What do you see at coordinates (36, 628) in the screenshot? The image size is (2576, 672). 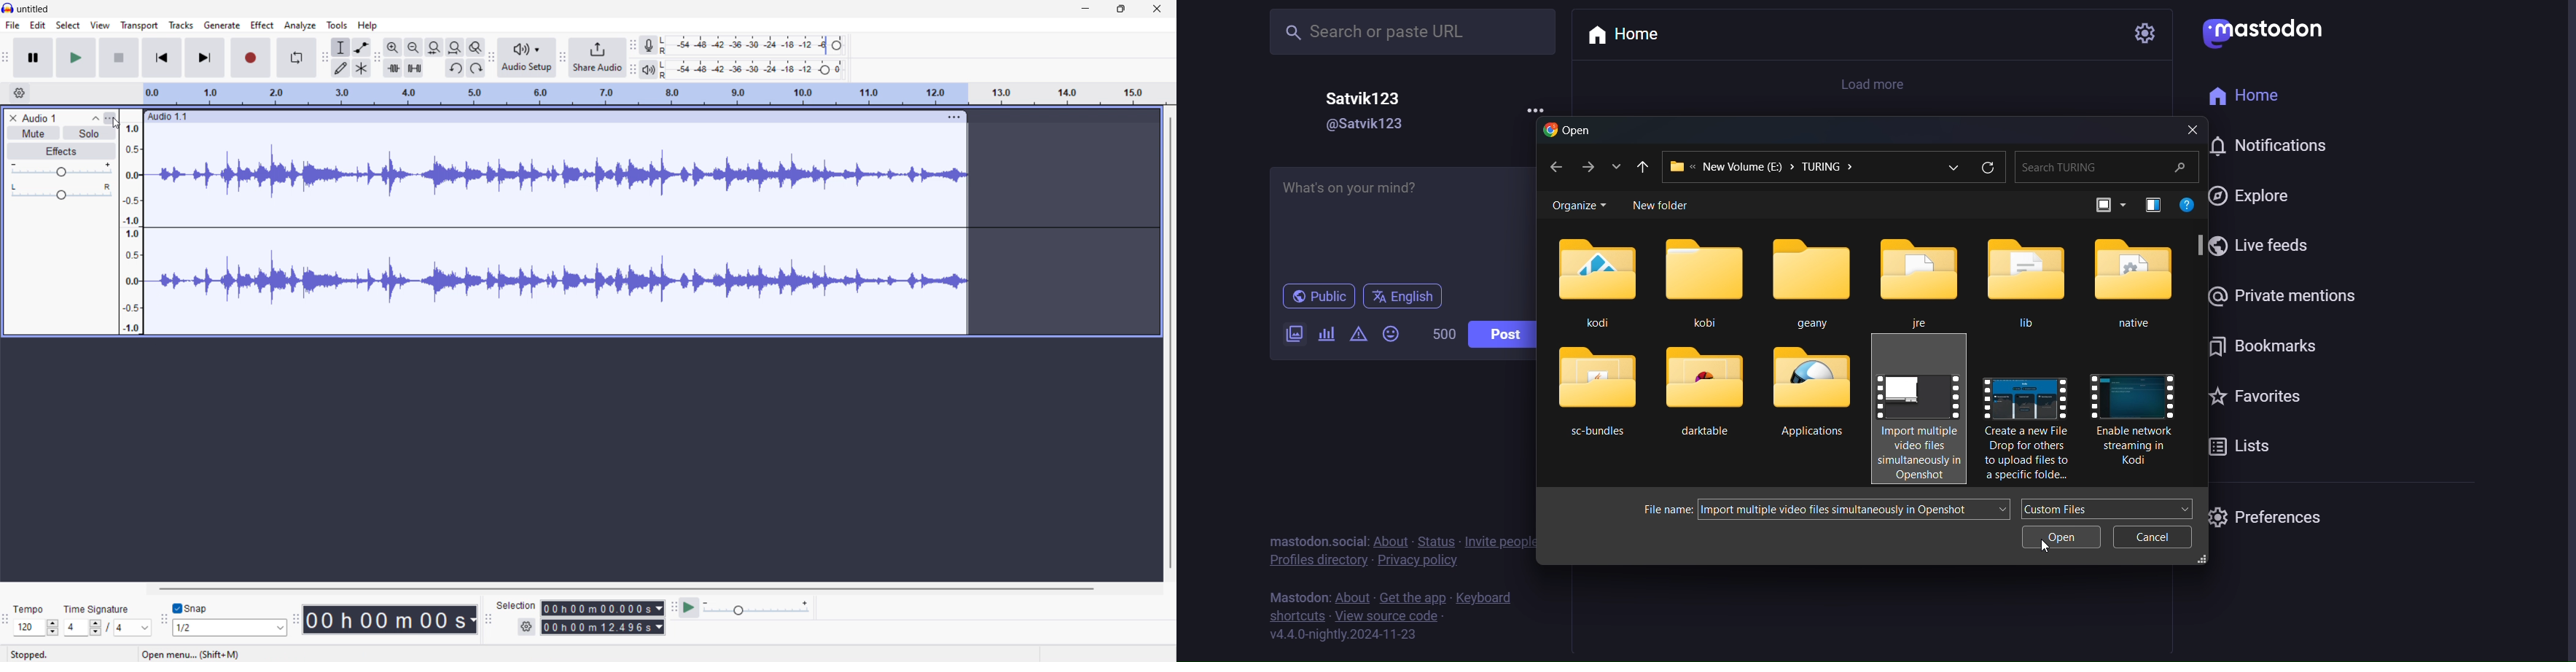 I see `set tempo` at bounding box center [36, 628].